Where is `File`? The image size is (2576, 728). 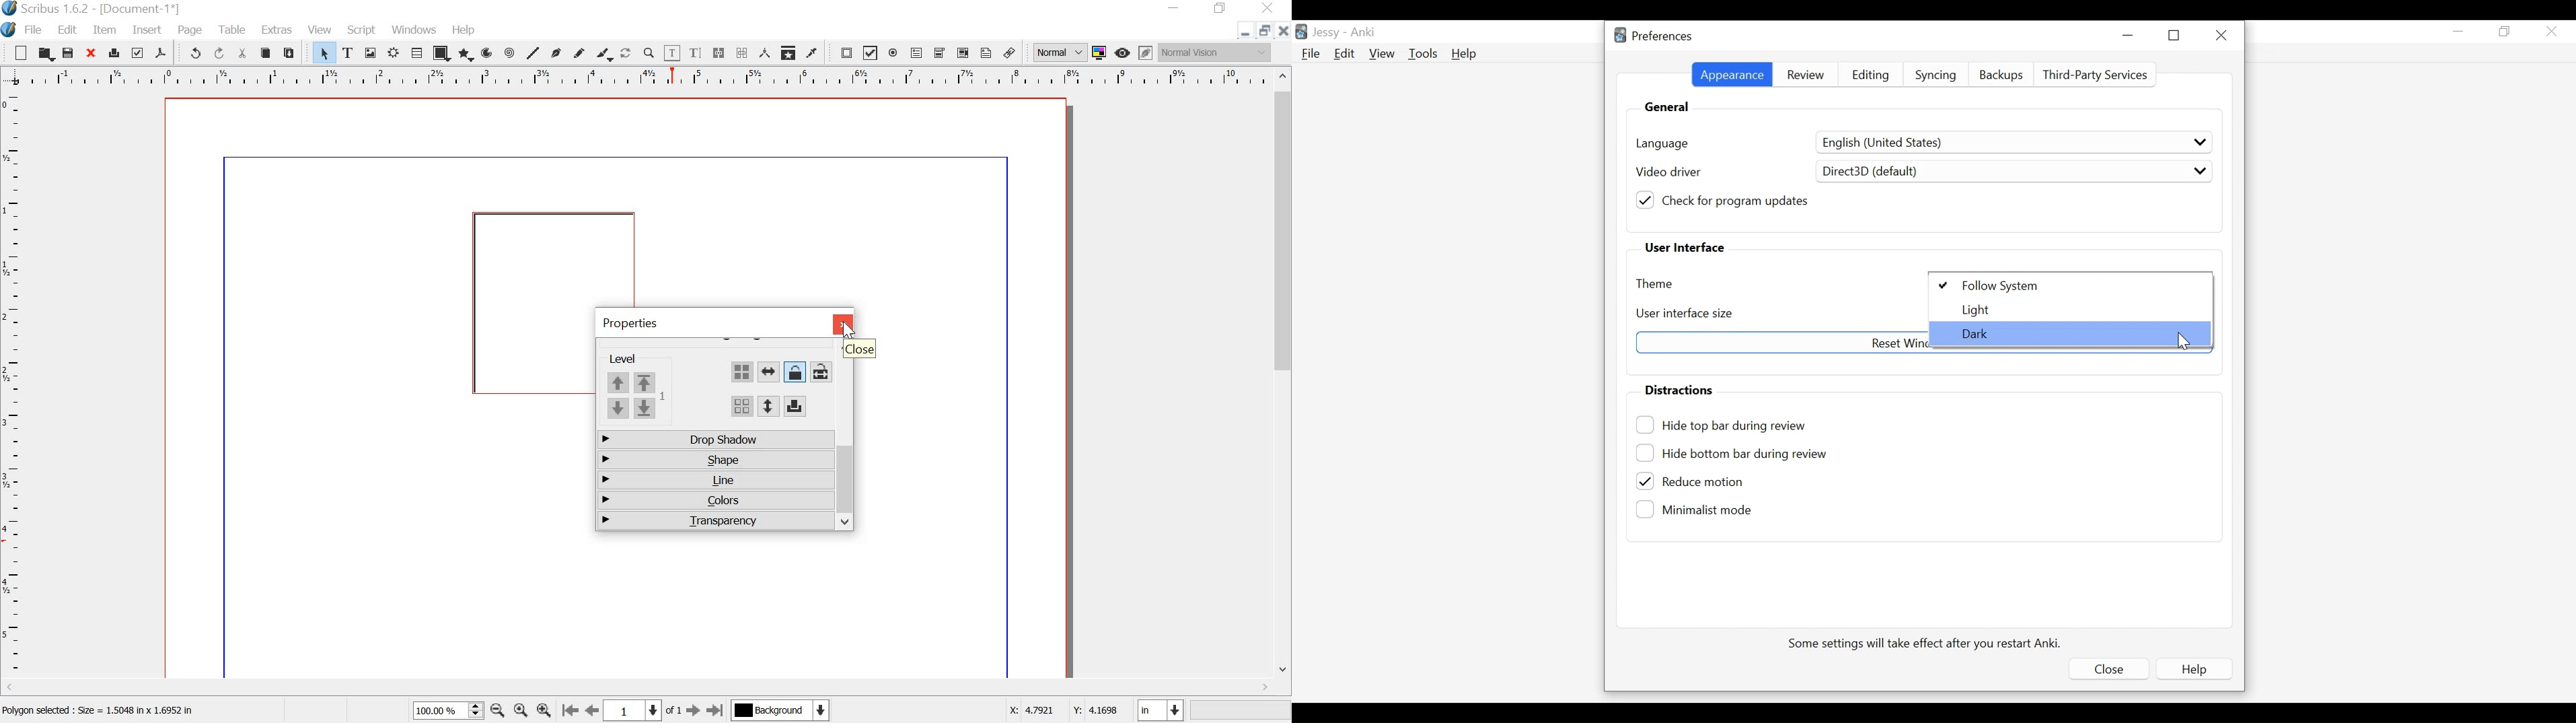
File is located at coordinates (1311, 53).